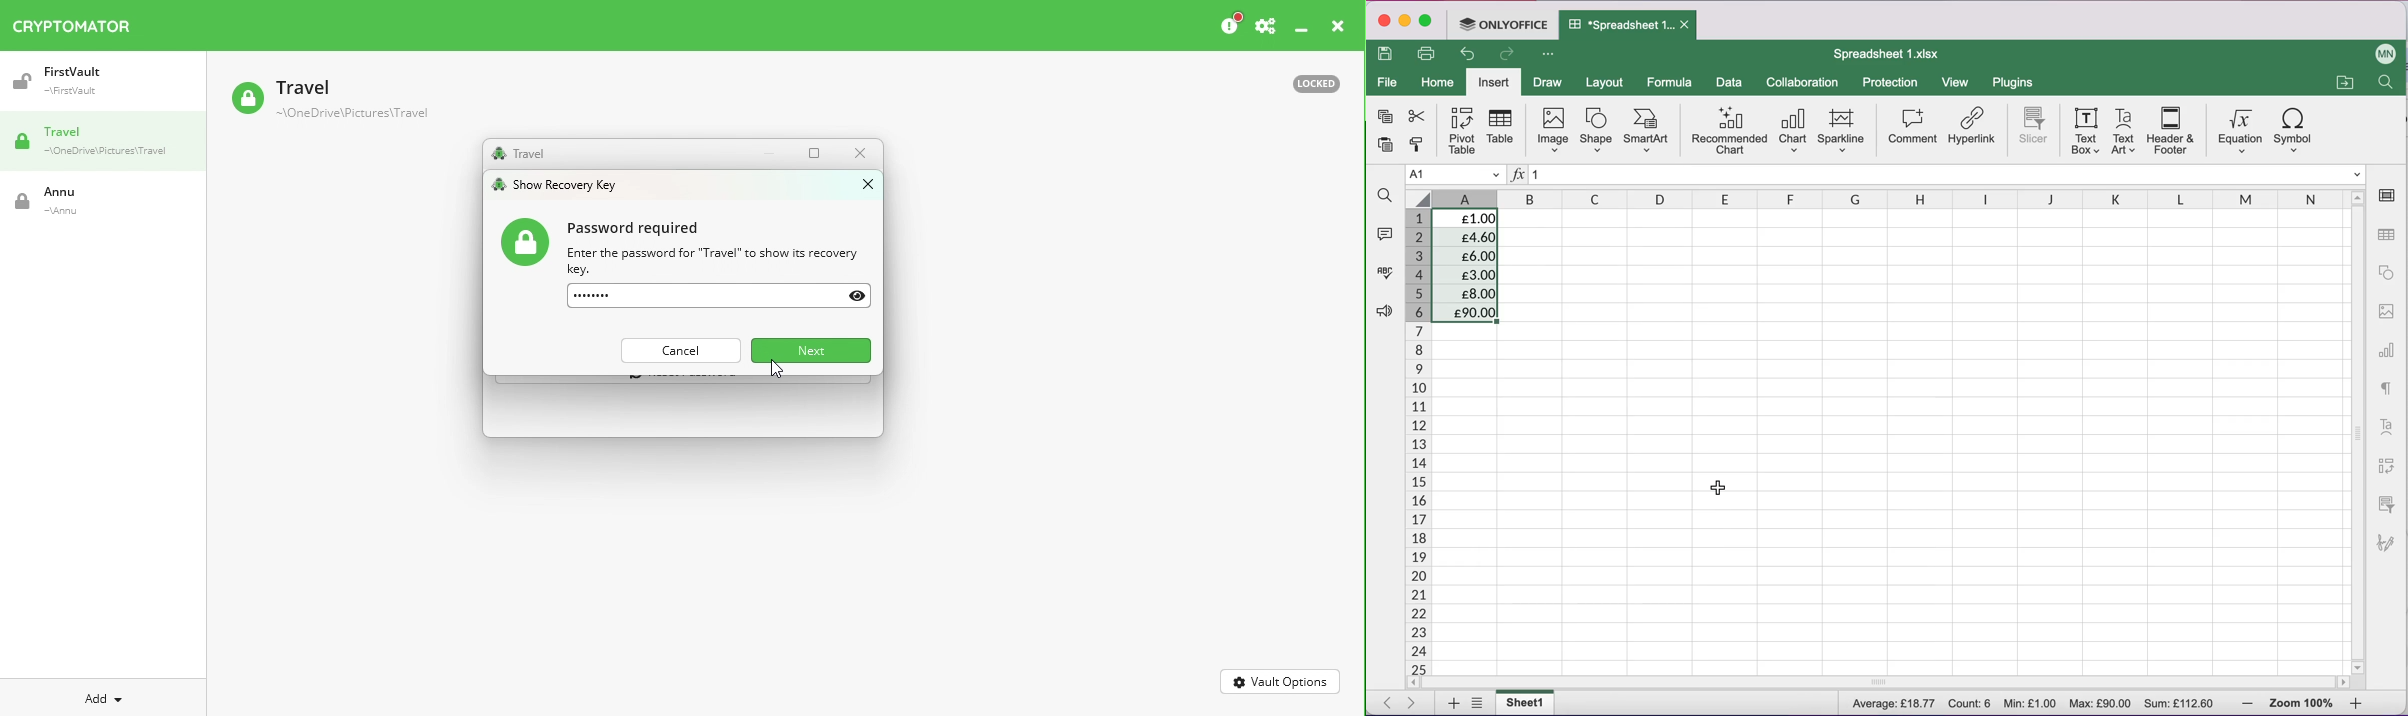 This screenshot has height=728, width=2408. What do you see at coordinates (2388, 271) in the screenshot?
I see `shape` at bounding box center [2388, 271].